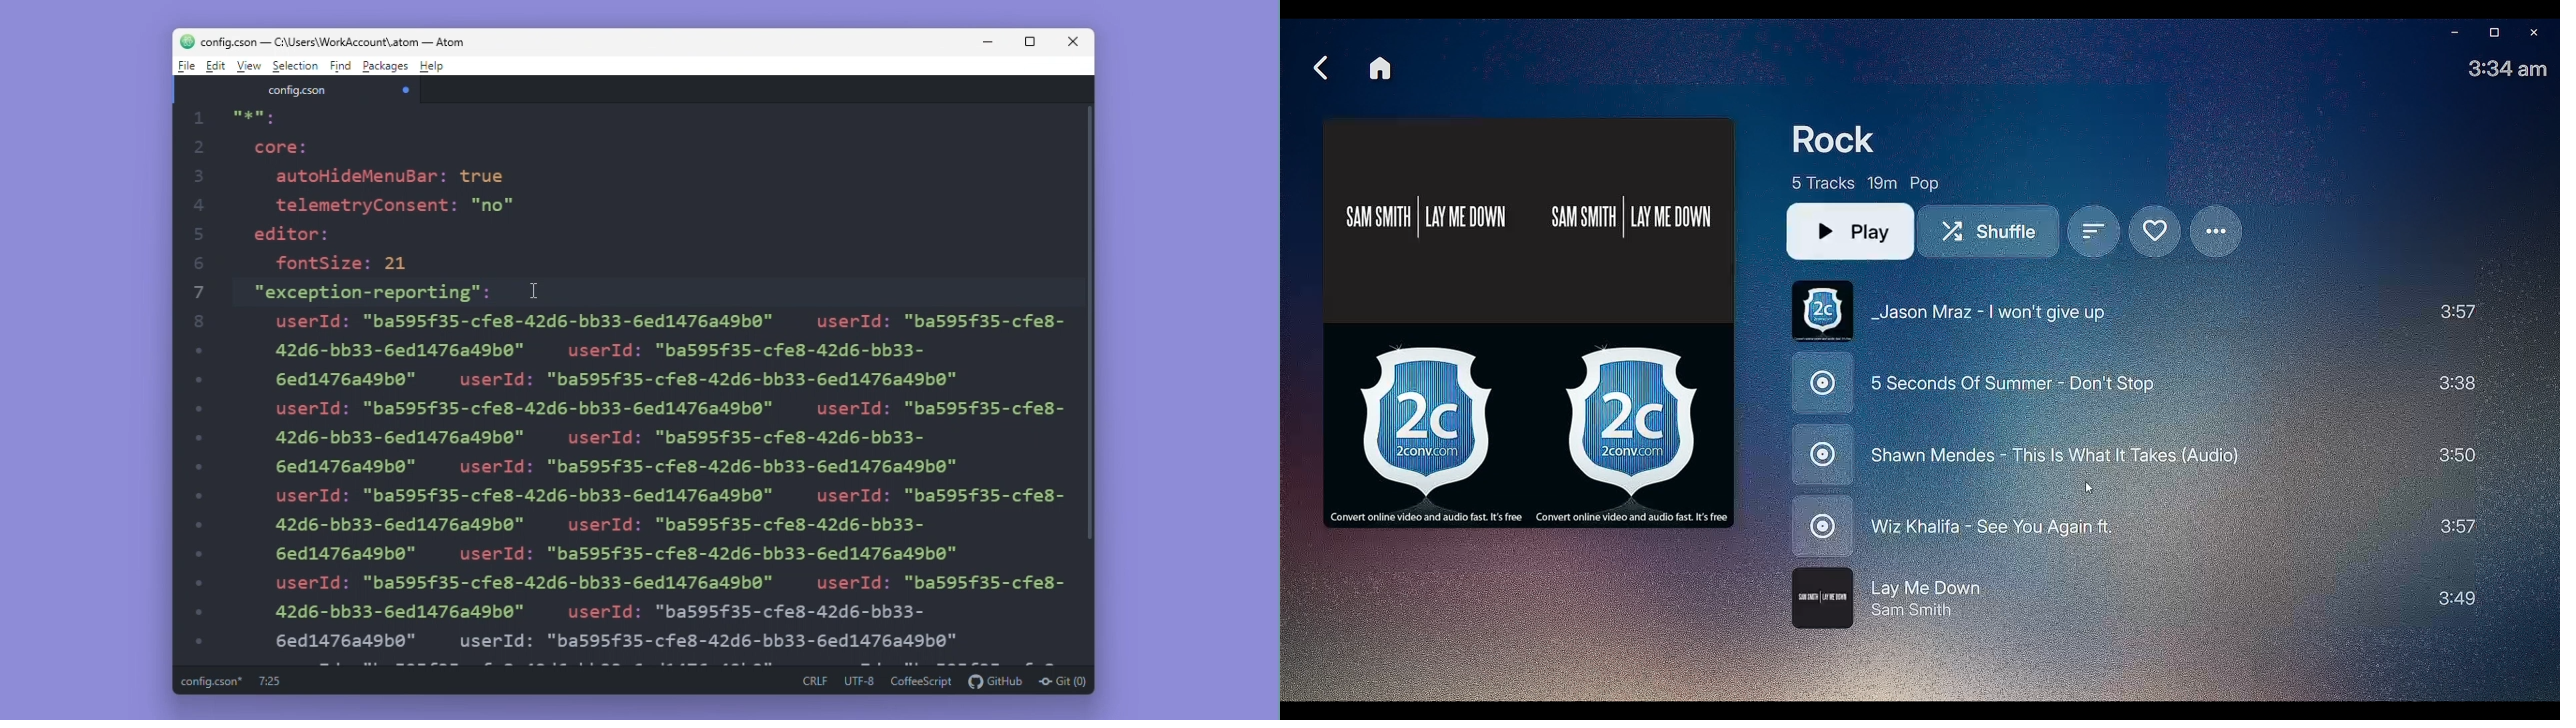 This screenshot has height=728, width=2576. I want to click on Close, so click(2533, 33).